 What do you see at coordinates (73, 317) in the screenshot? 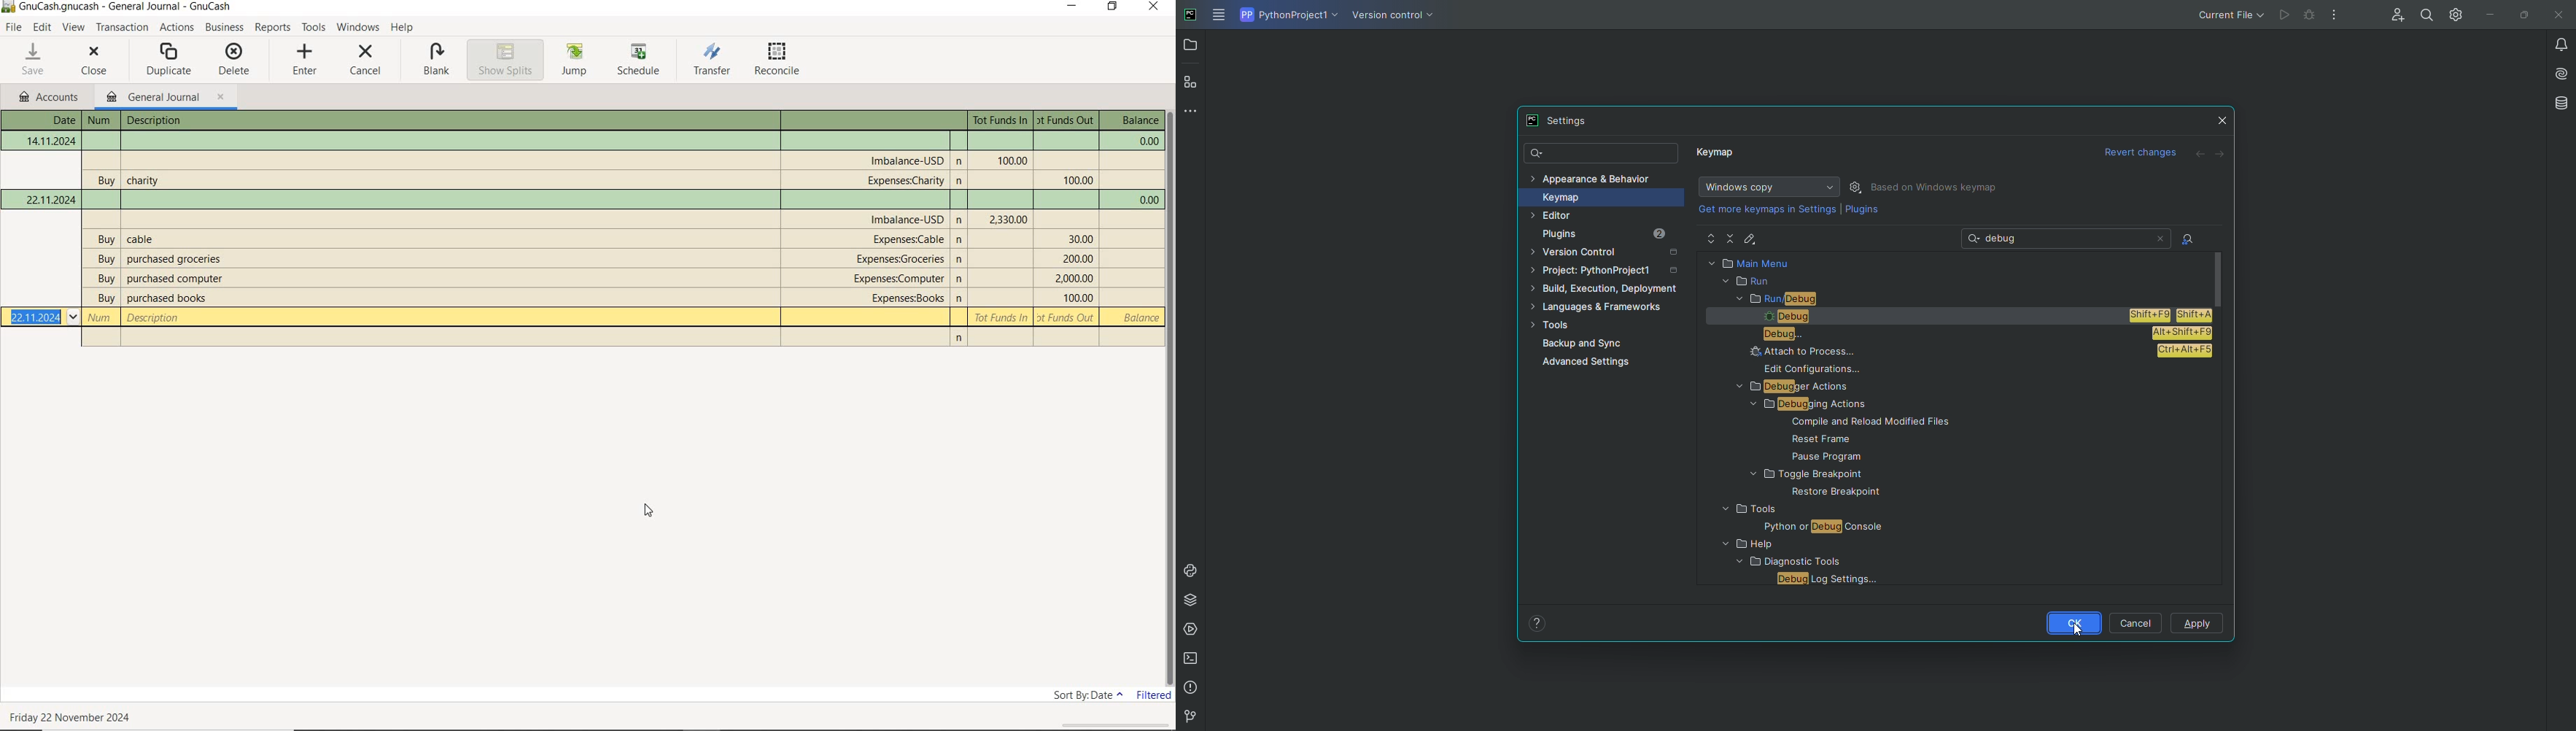
I see `Drop-down ` at bounding box center [73, 317].